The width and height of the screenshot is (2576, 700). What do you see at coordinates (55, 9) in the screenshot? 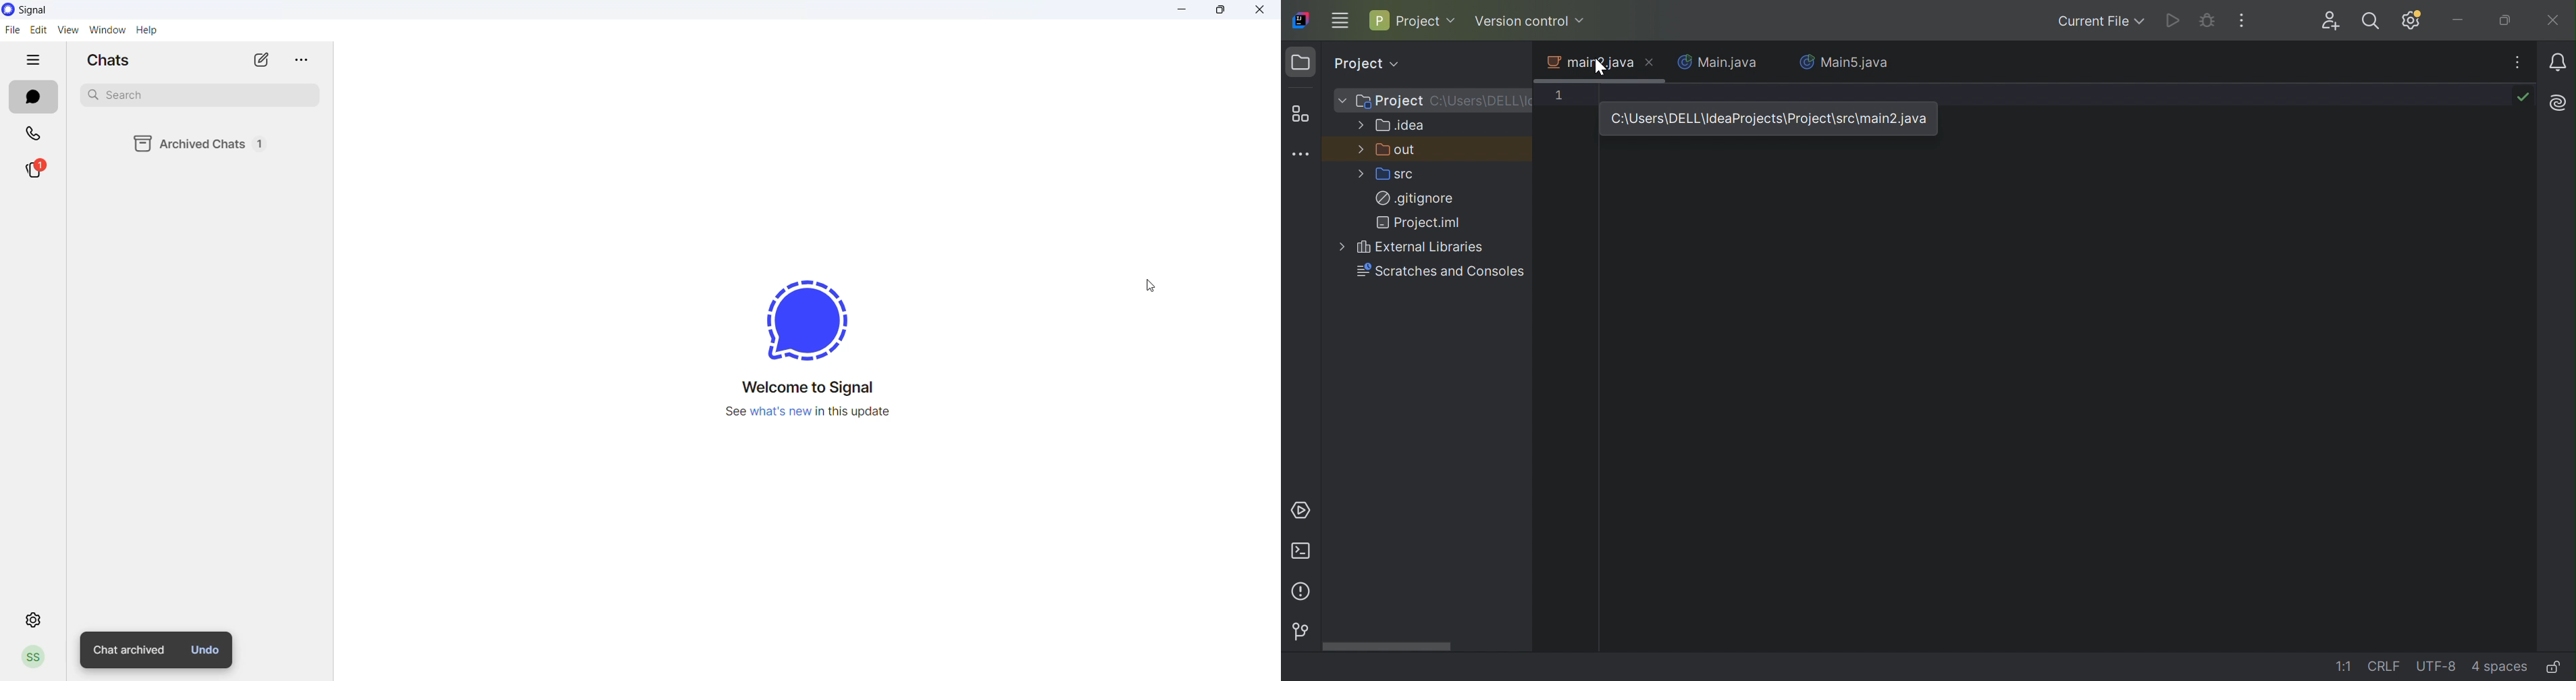
I see `application logo and name` at bounding box center [55, 9].